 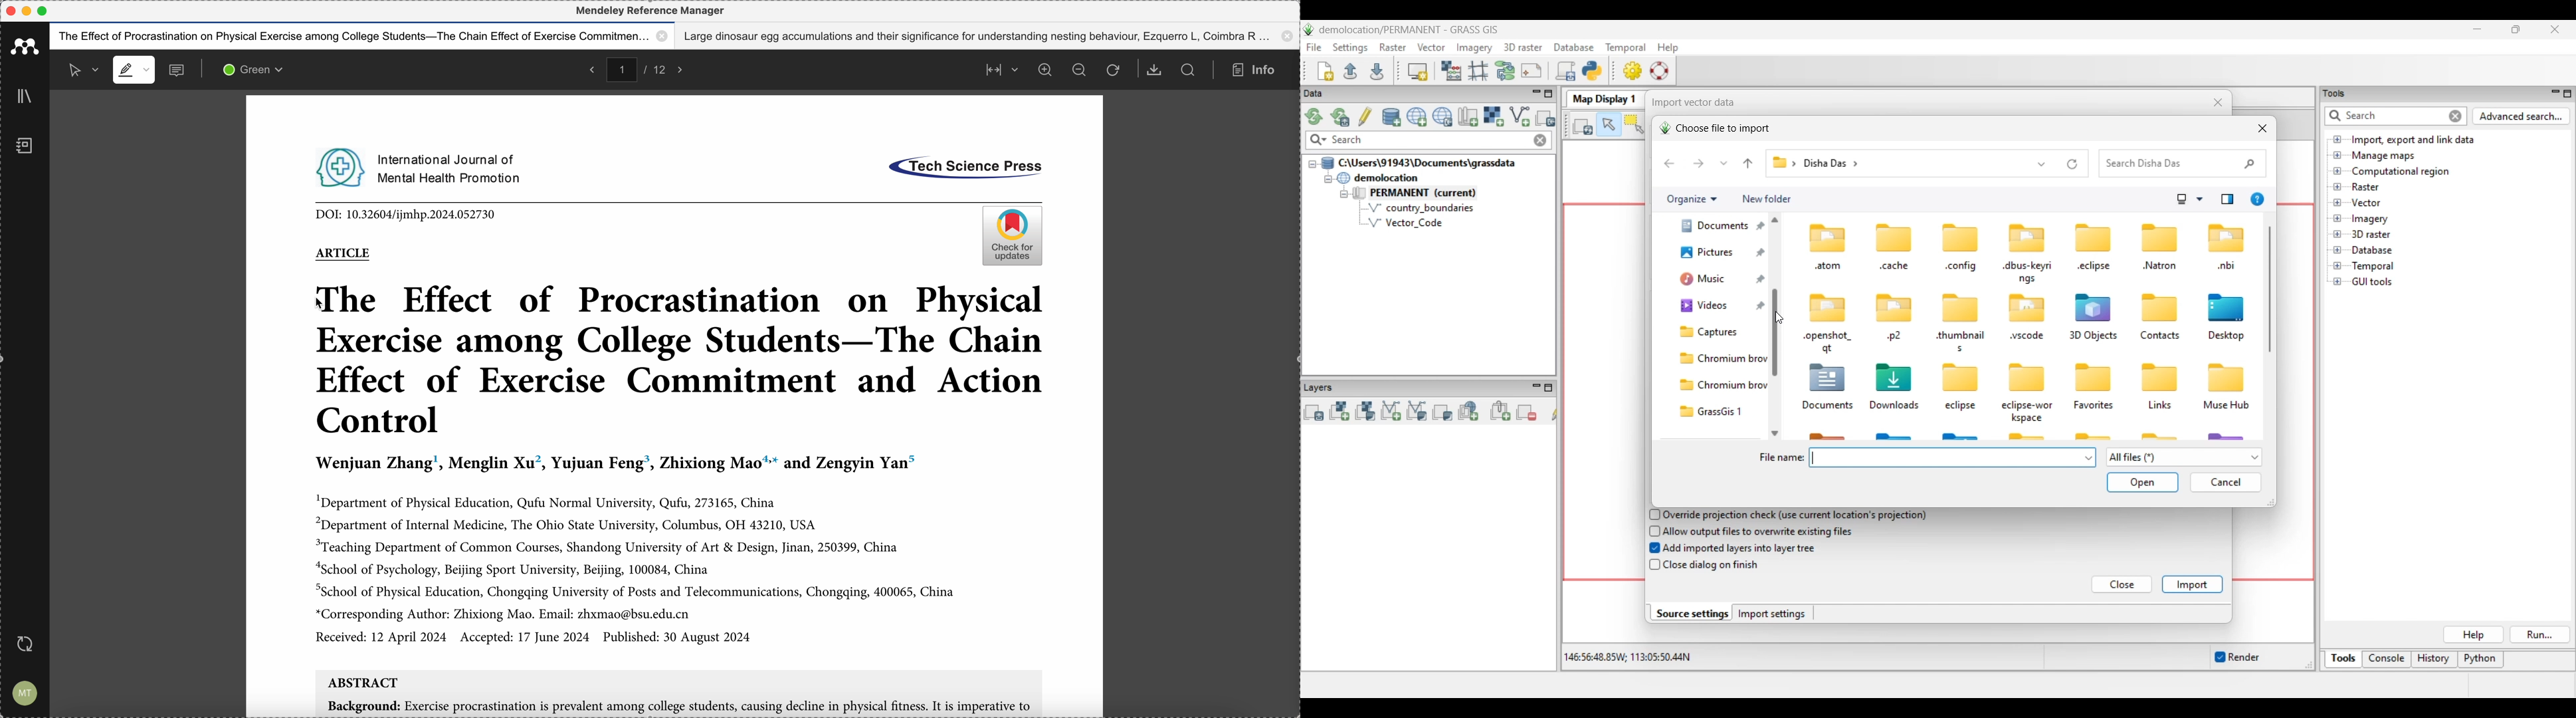 I want to click on highlight mode, so click(x=134, y=70).